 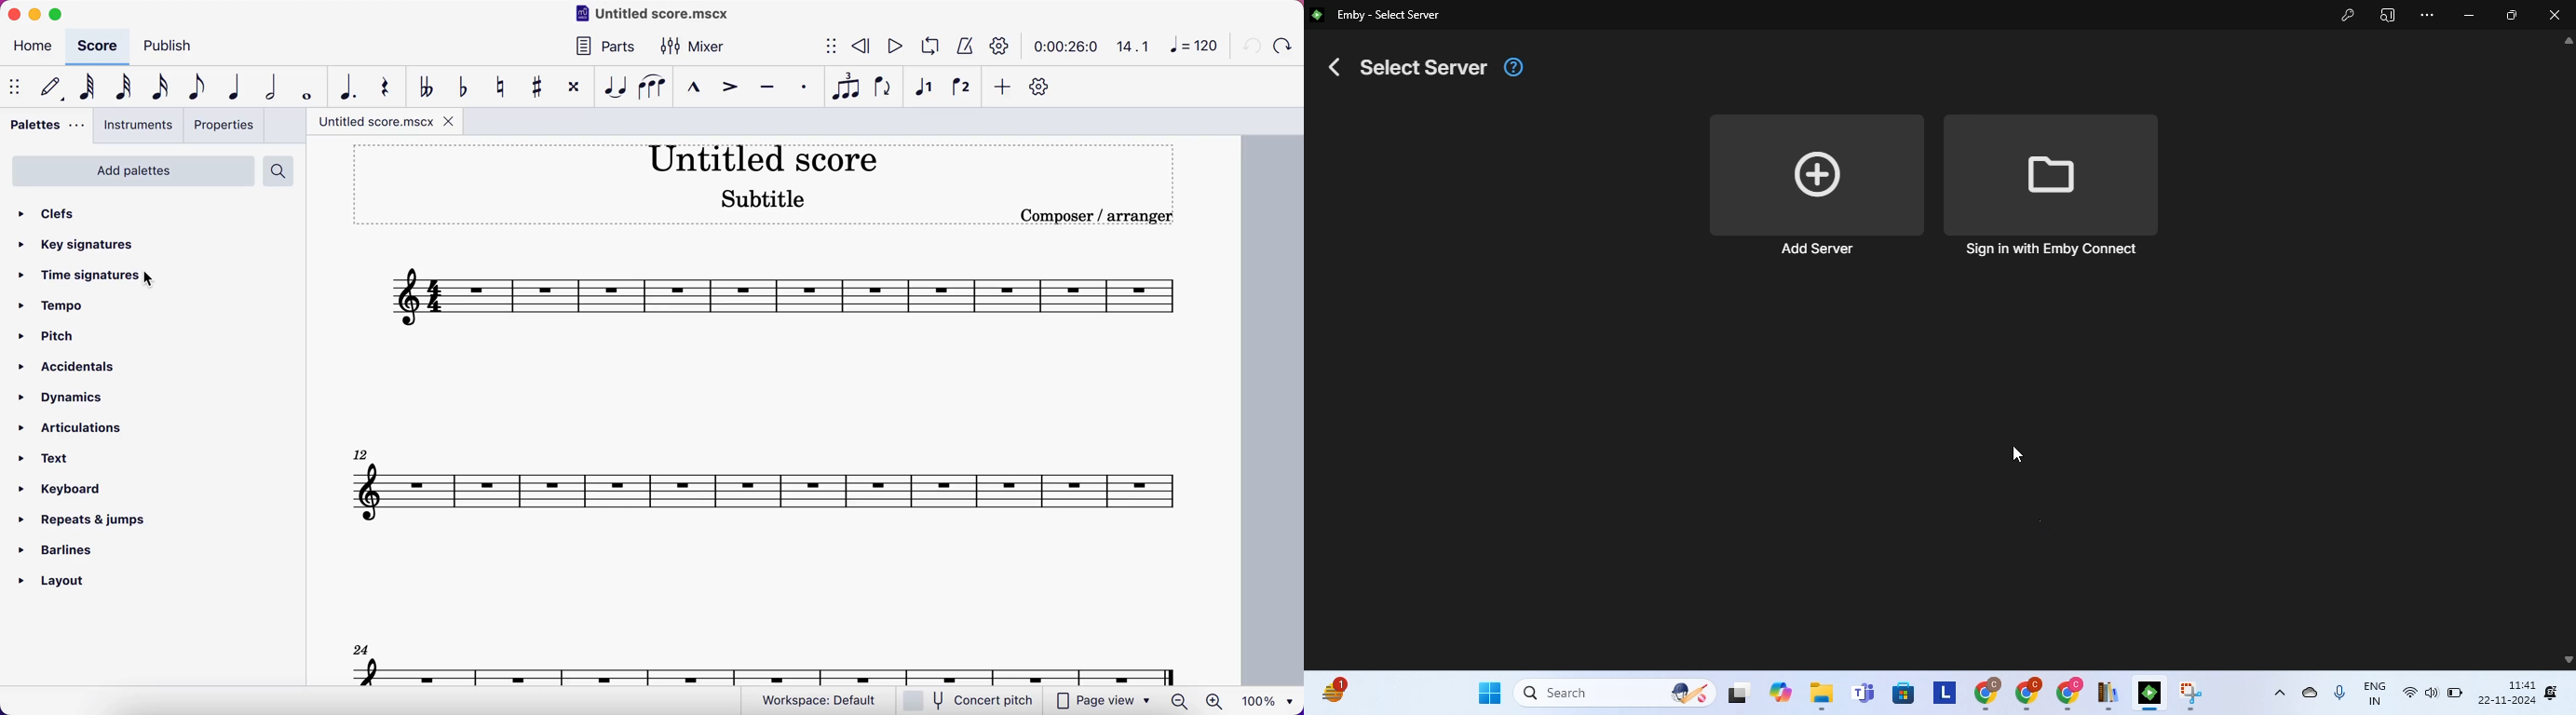 I want to click on playback settings, so click(x=1000, y=47).